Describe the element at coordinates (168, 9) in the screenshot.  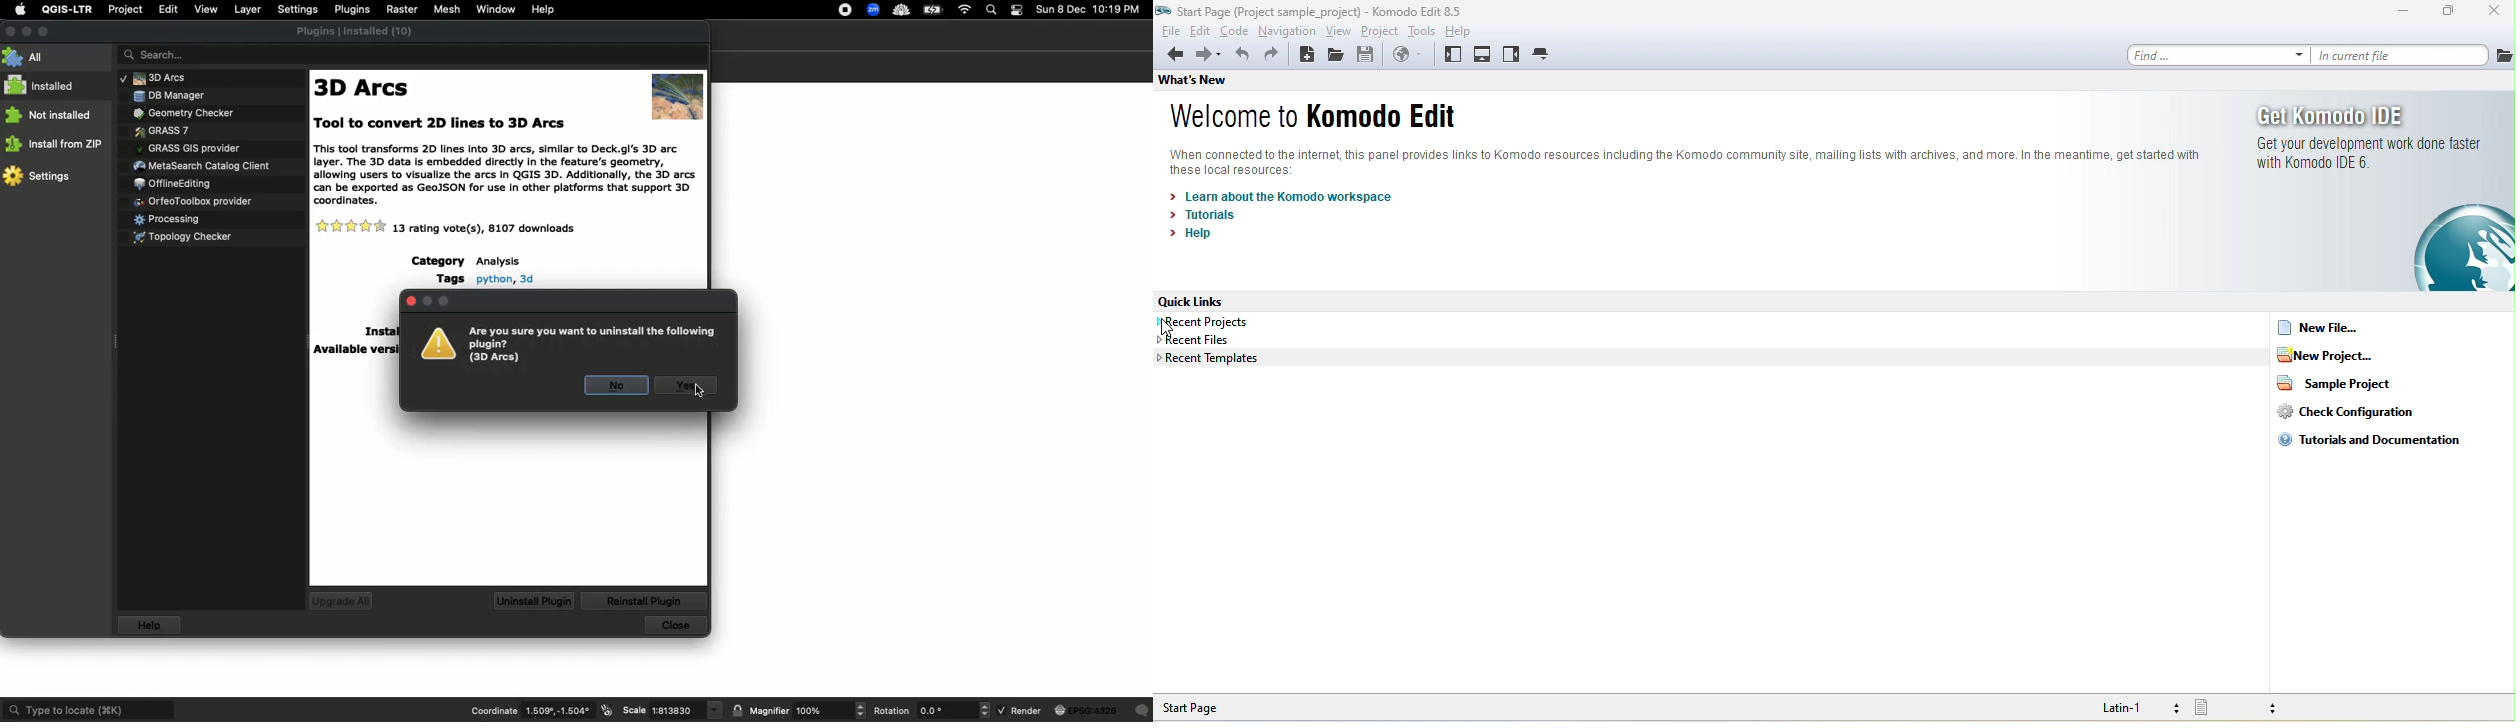
I see `Edit` at that location.